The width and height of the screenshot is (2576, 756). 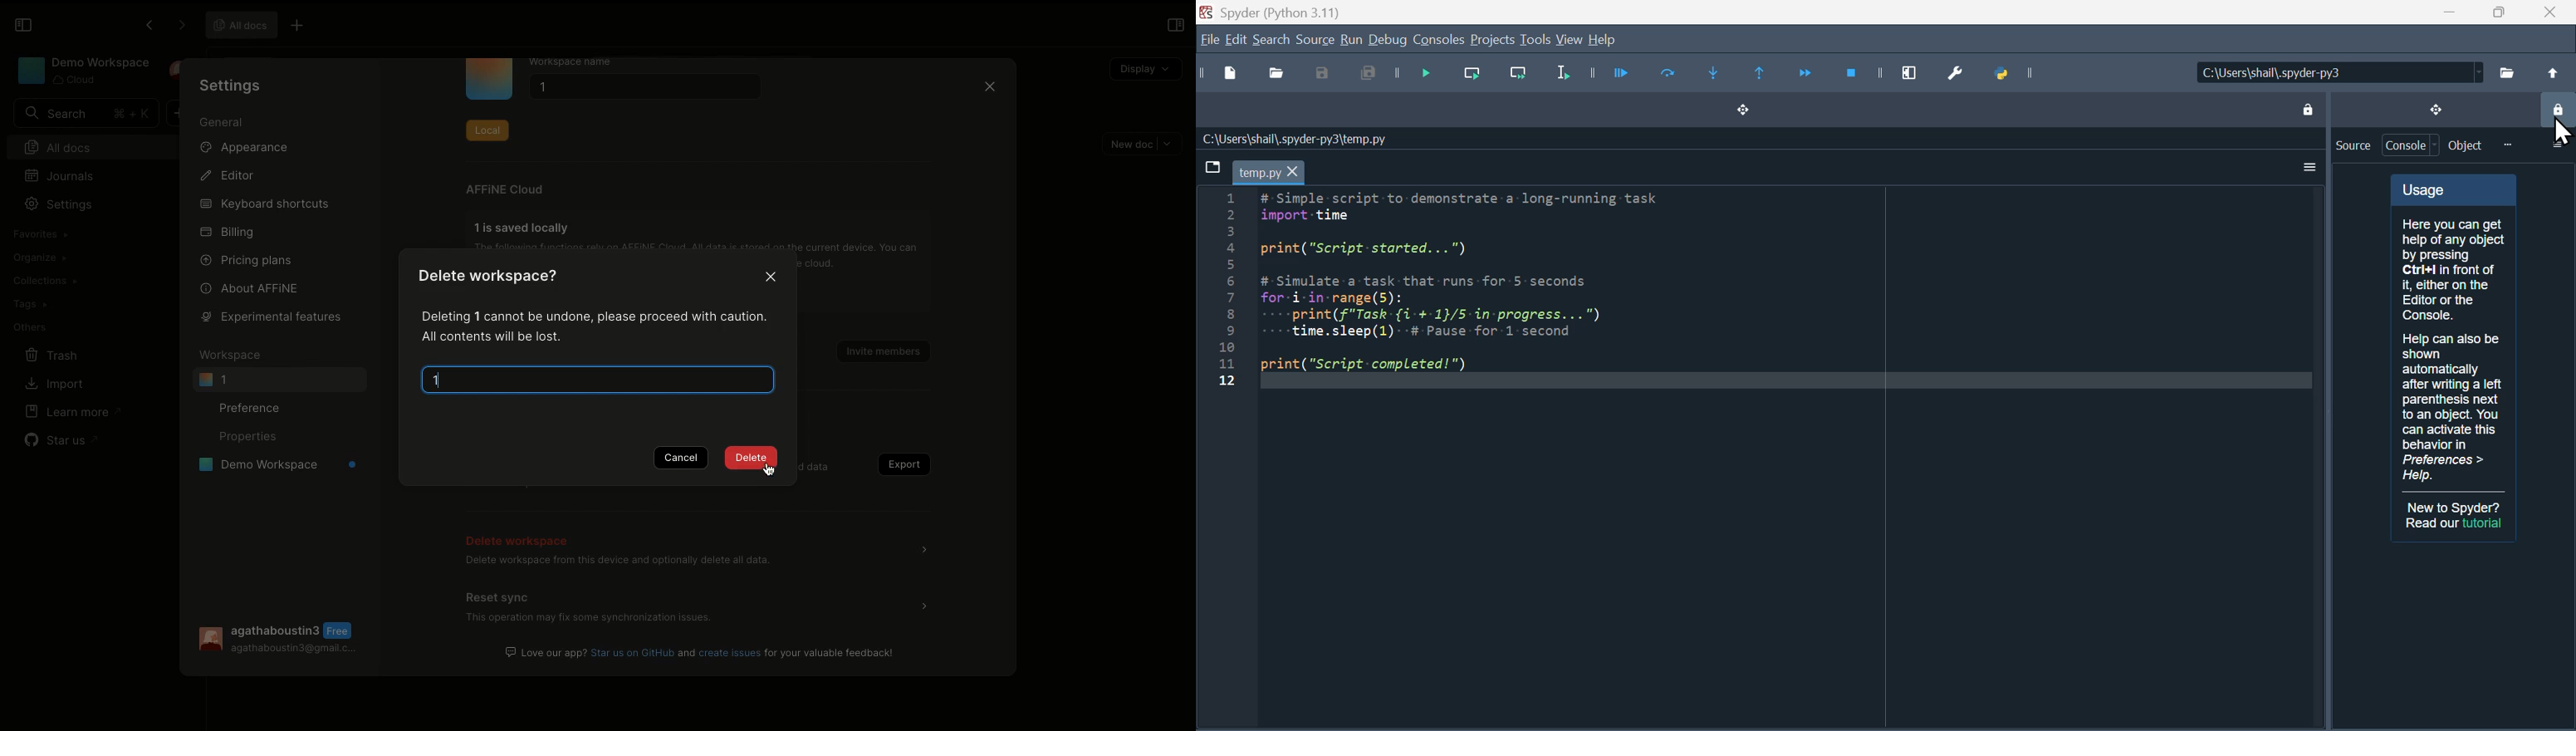 I want to click on run current file, so click(x=1669, y=74).